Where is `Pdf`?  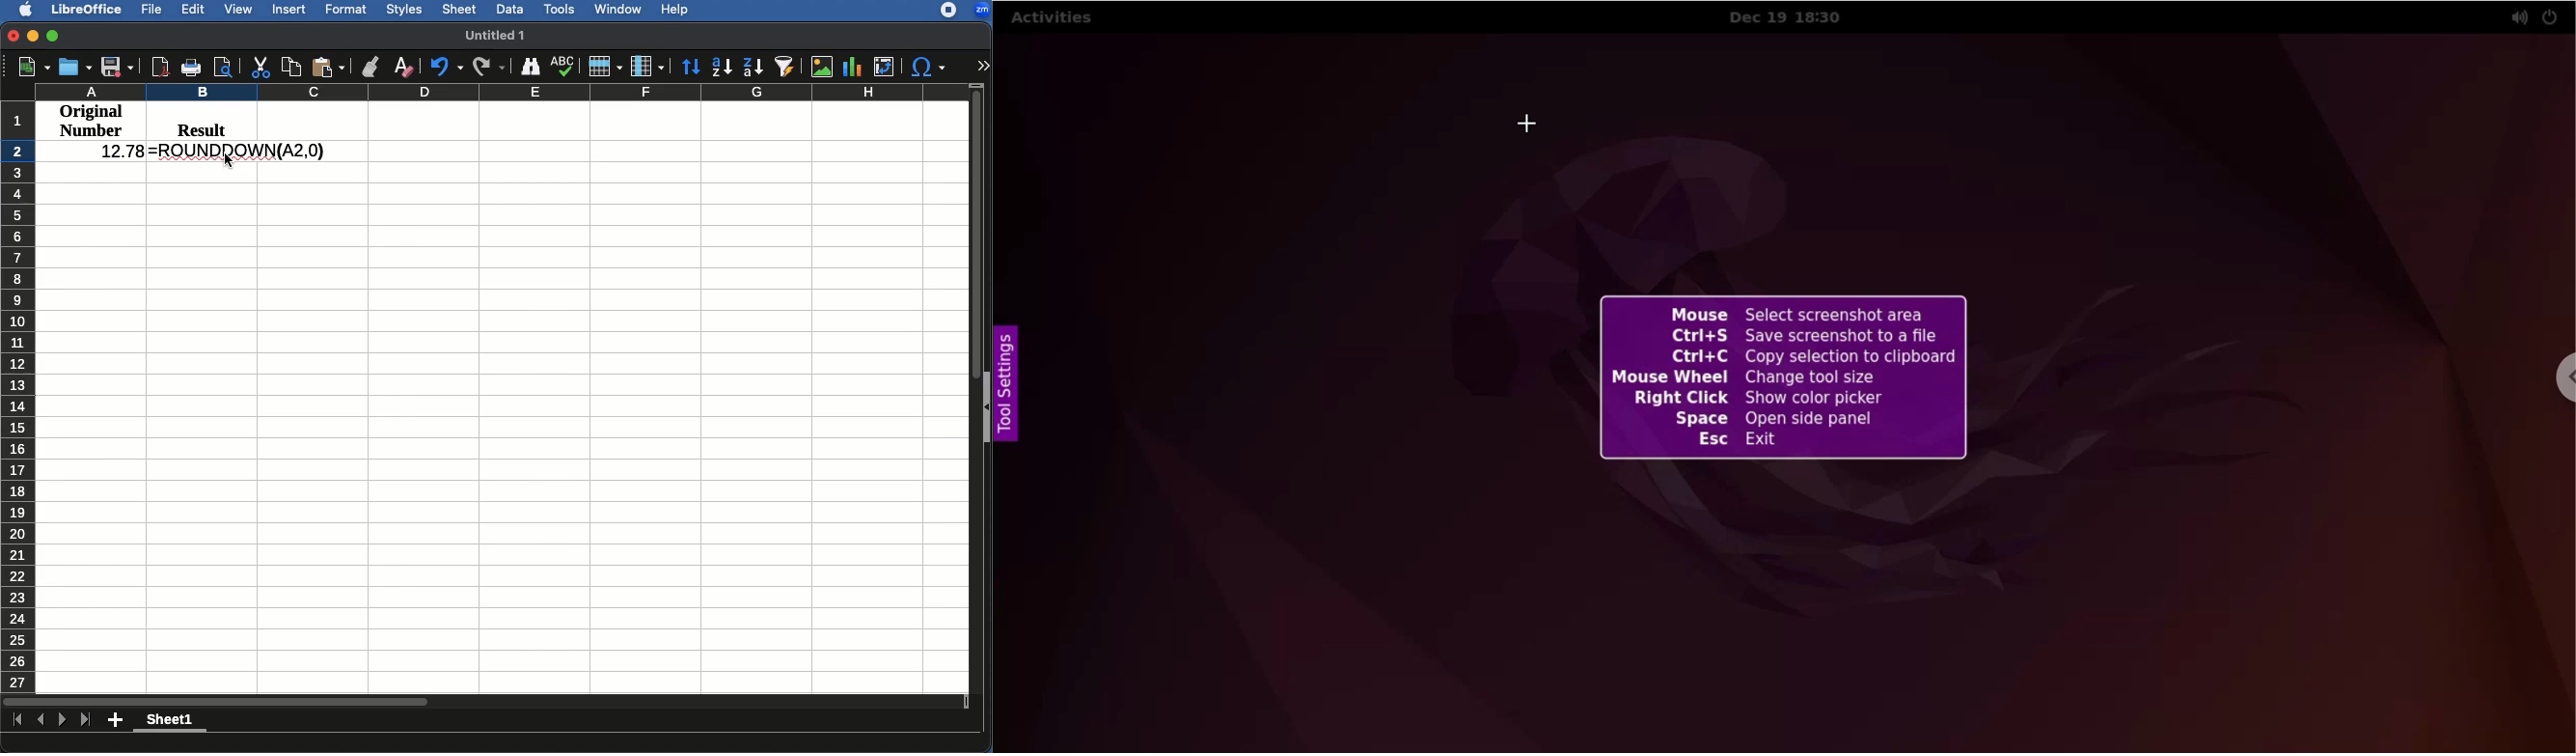 Pdf is located at coordinates (159, 66).